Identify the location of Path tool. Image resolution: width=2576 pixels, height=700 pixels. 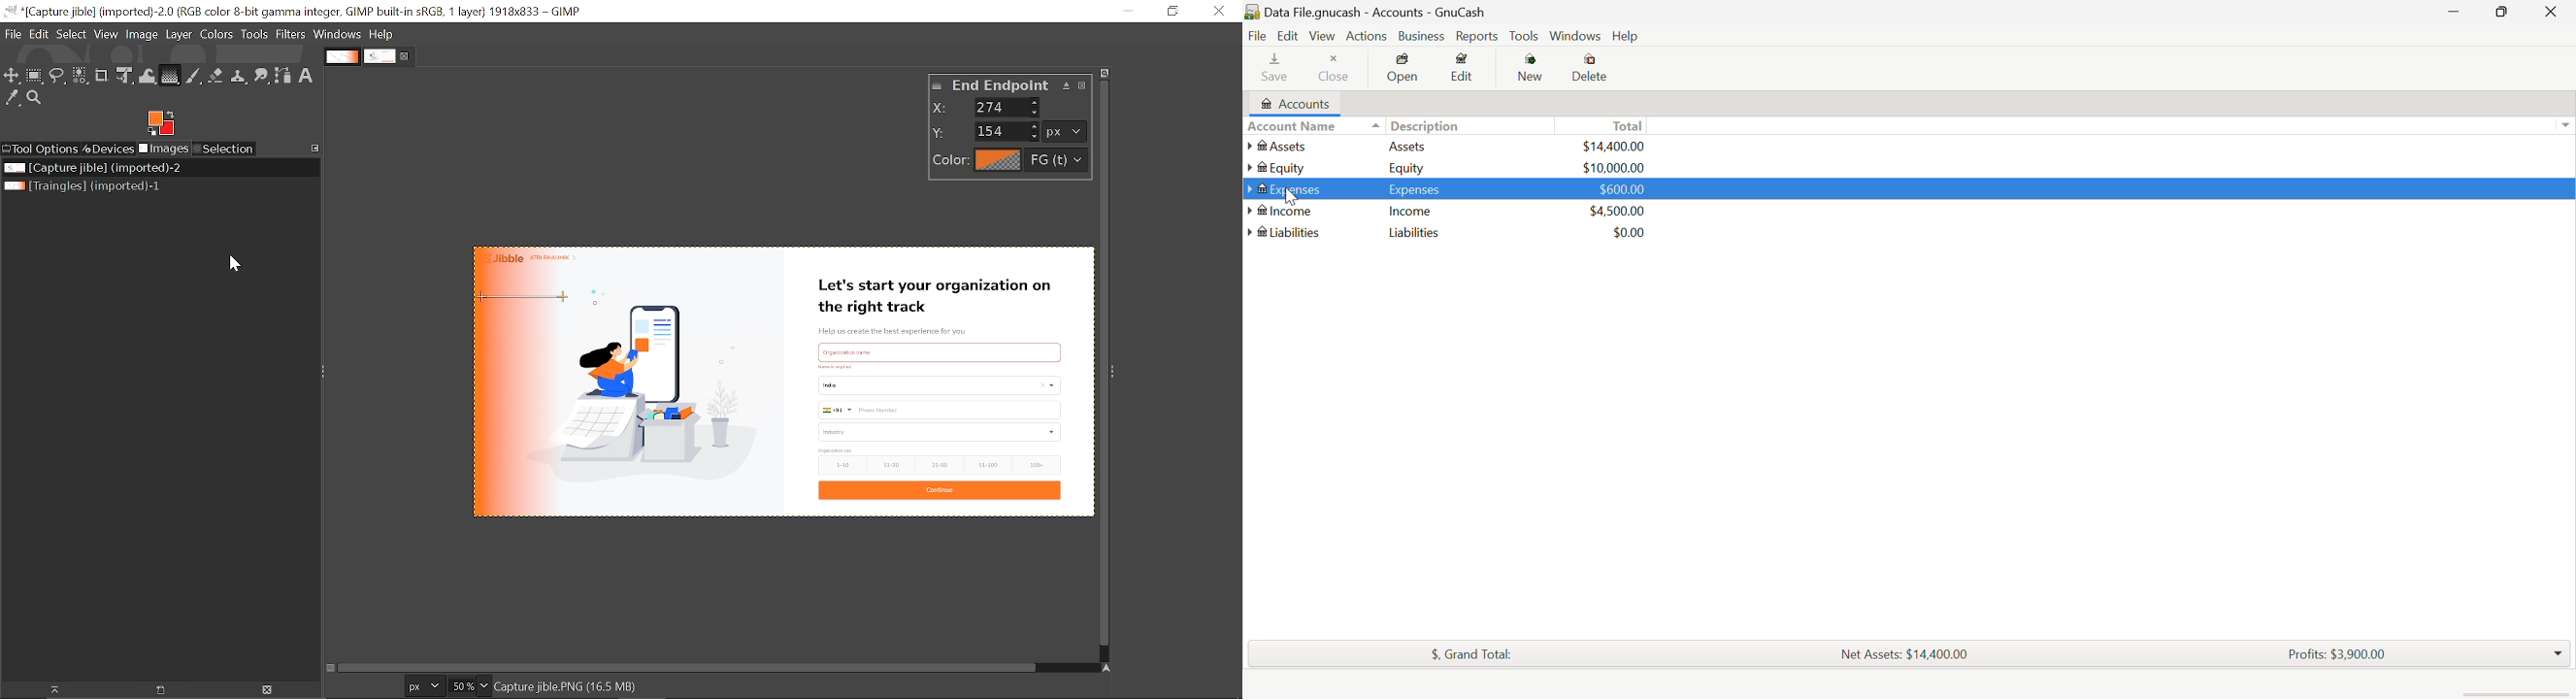
(282, 76).